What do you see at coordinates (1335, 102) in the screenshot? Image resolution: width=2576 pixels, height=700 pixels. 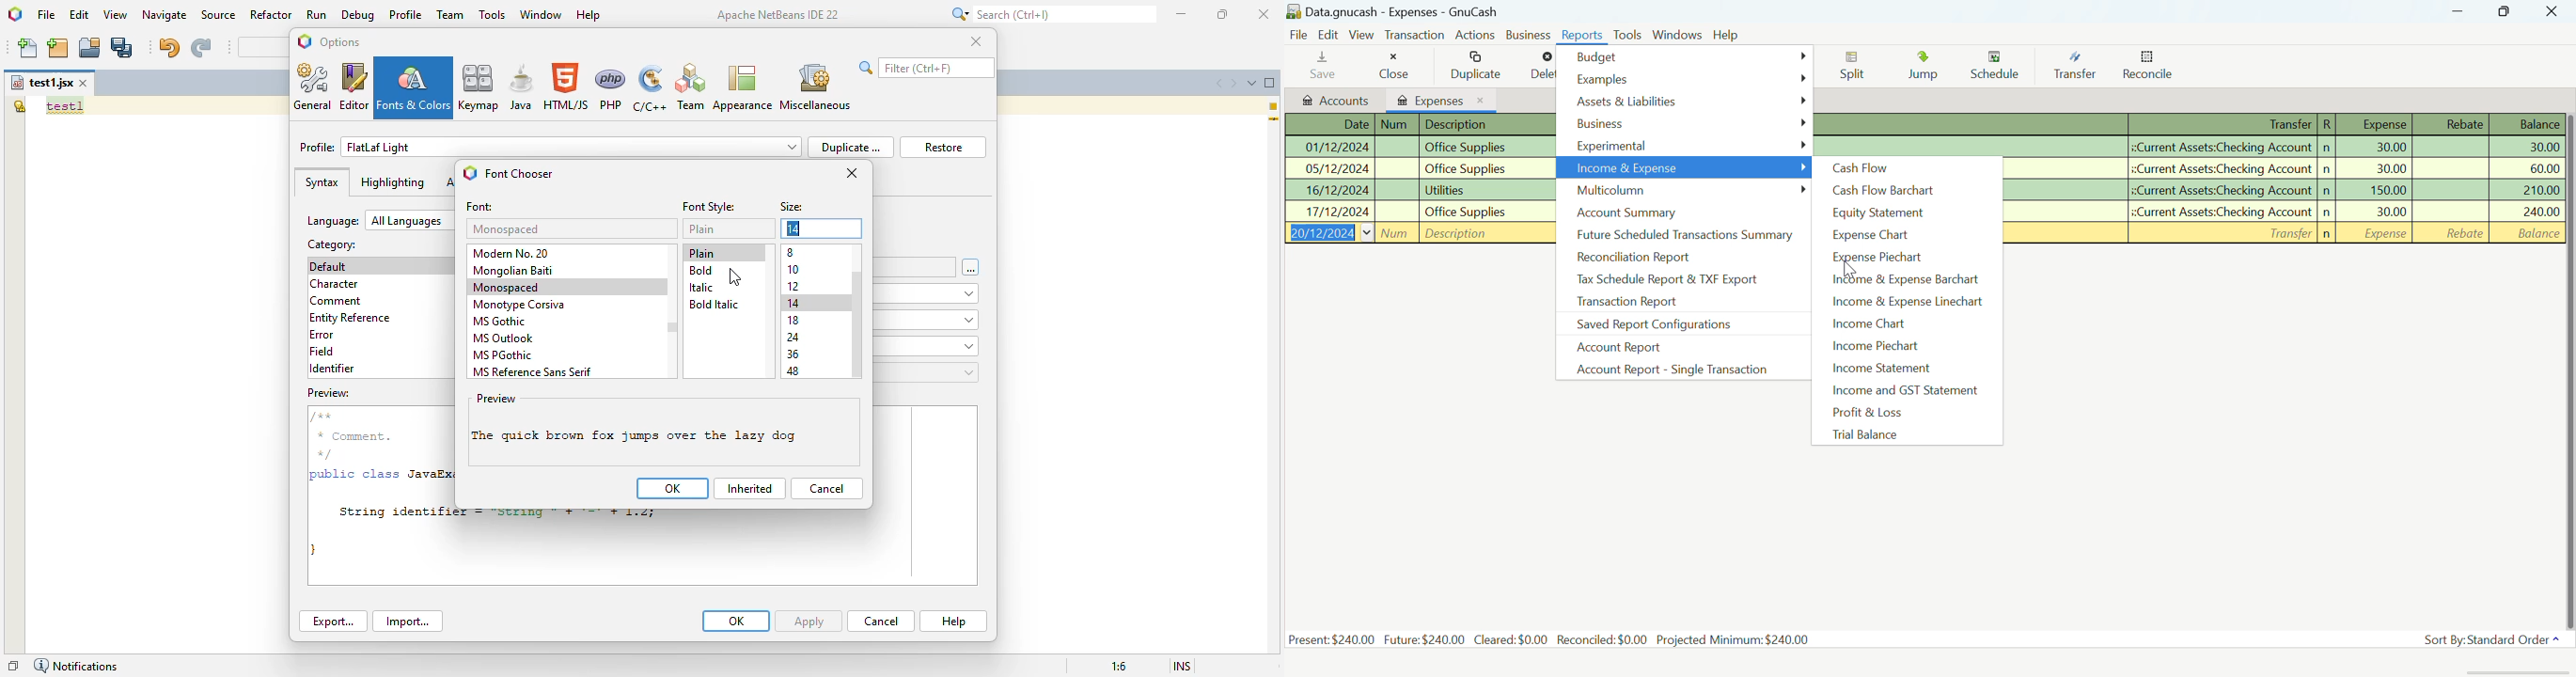 I see `Accounts Tab` at bounding box center [1335, 102].